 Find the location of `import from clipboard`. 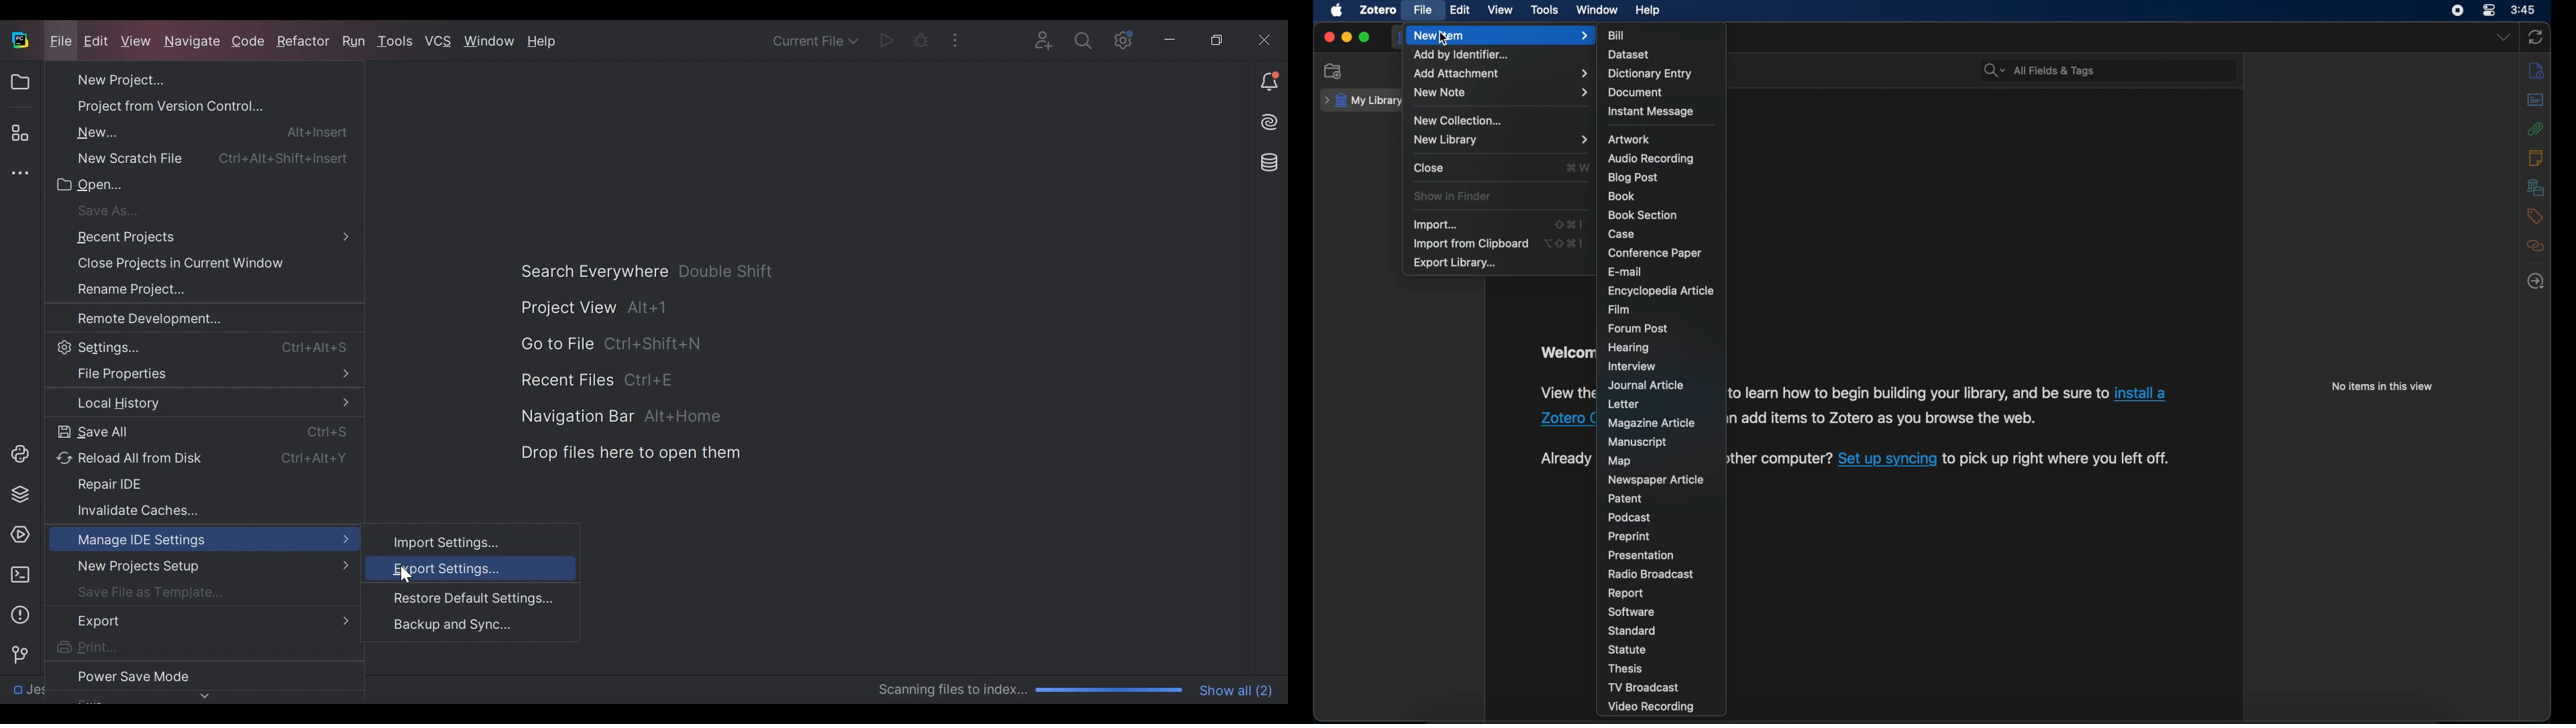

import from clipboard is located at coordinates (1470, 244).